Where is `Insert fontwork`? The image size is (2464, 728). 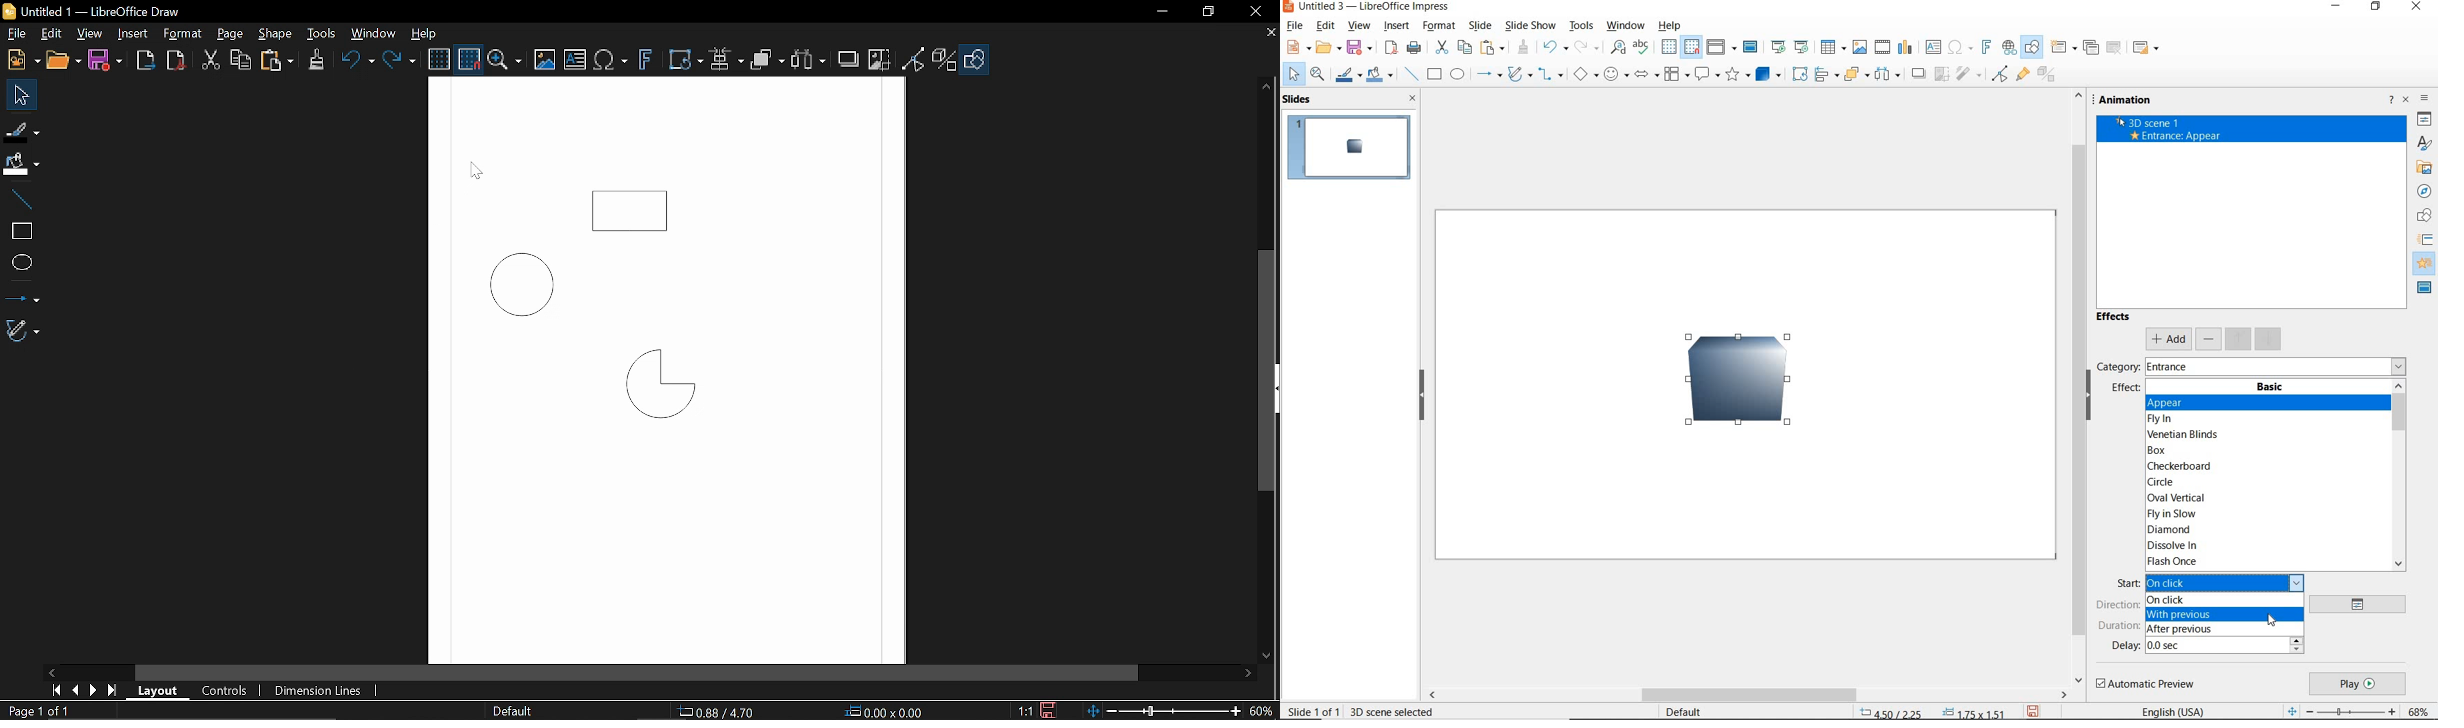 Insert fontwork is located at coordinates (642, 62).